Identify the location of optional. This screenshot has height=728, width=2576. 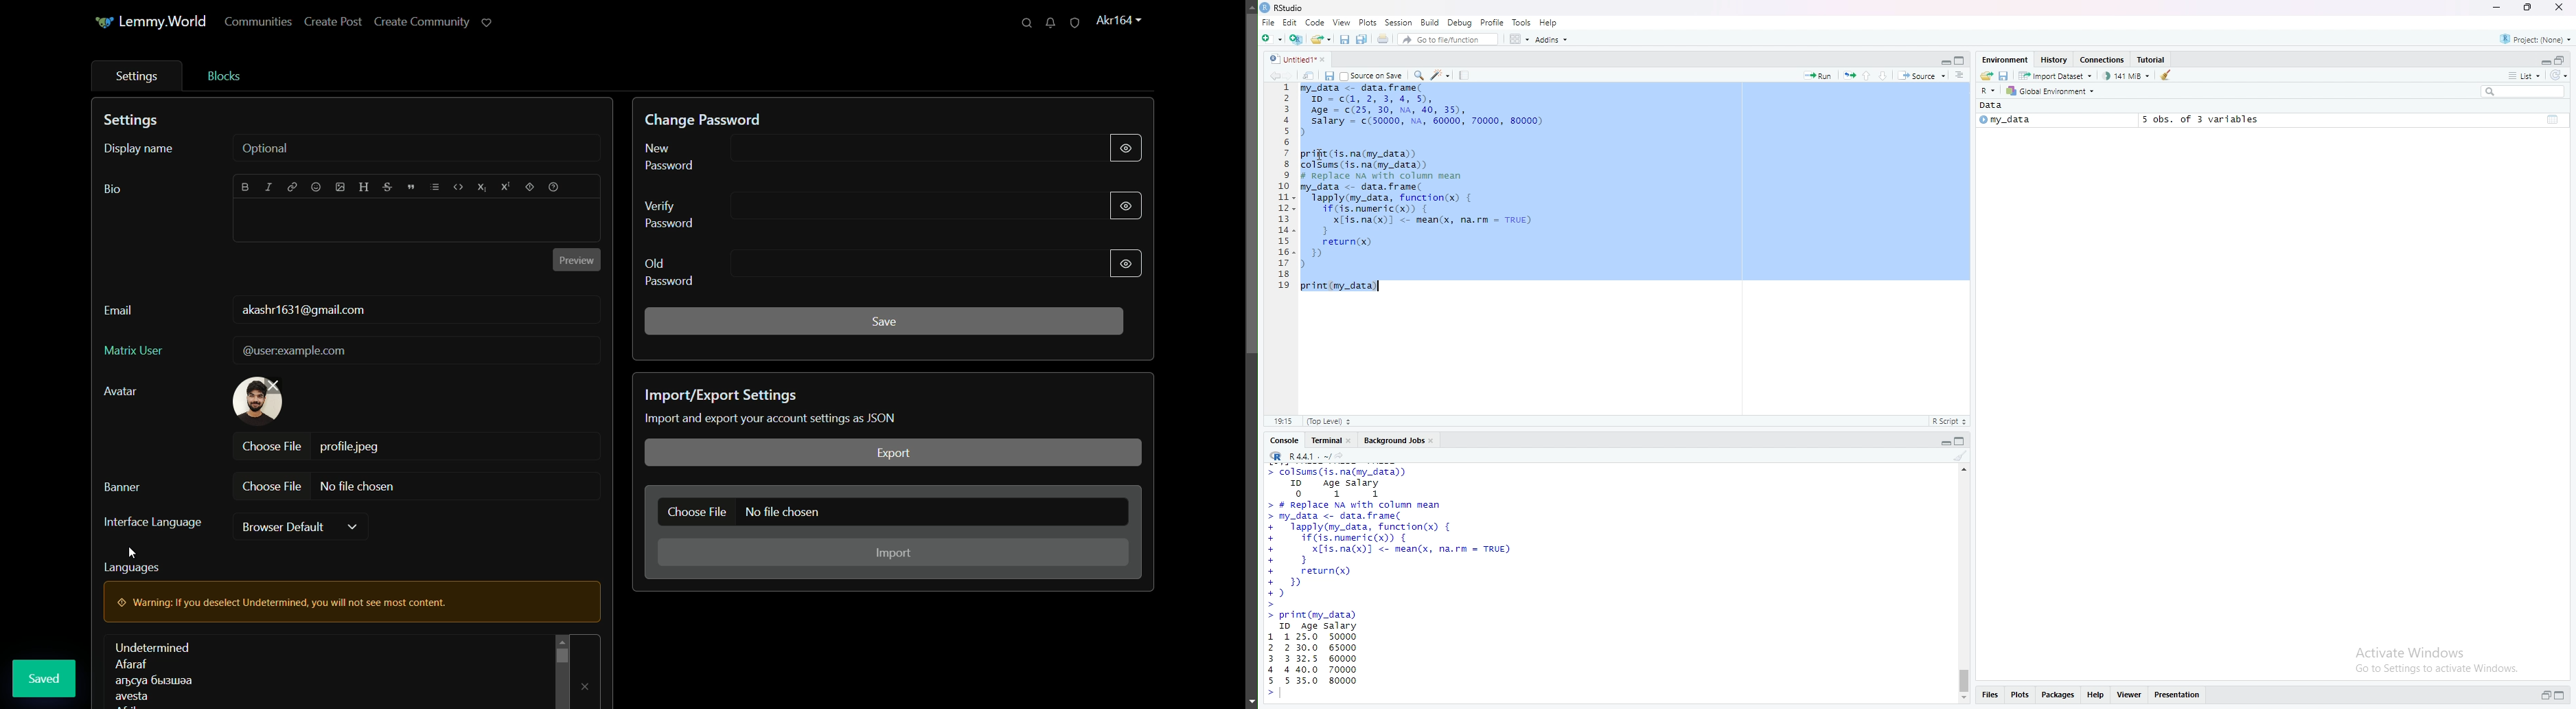
(267, 148).